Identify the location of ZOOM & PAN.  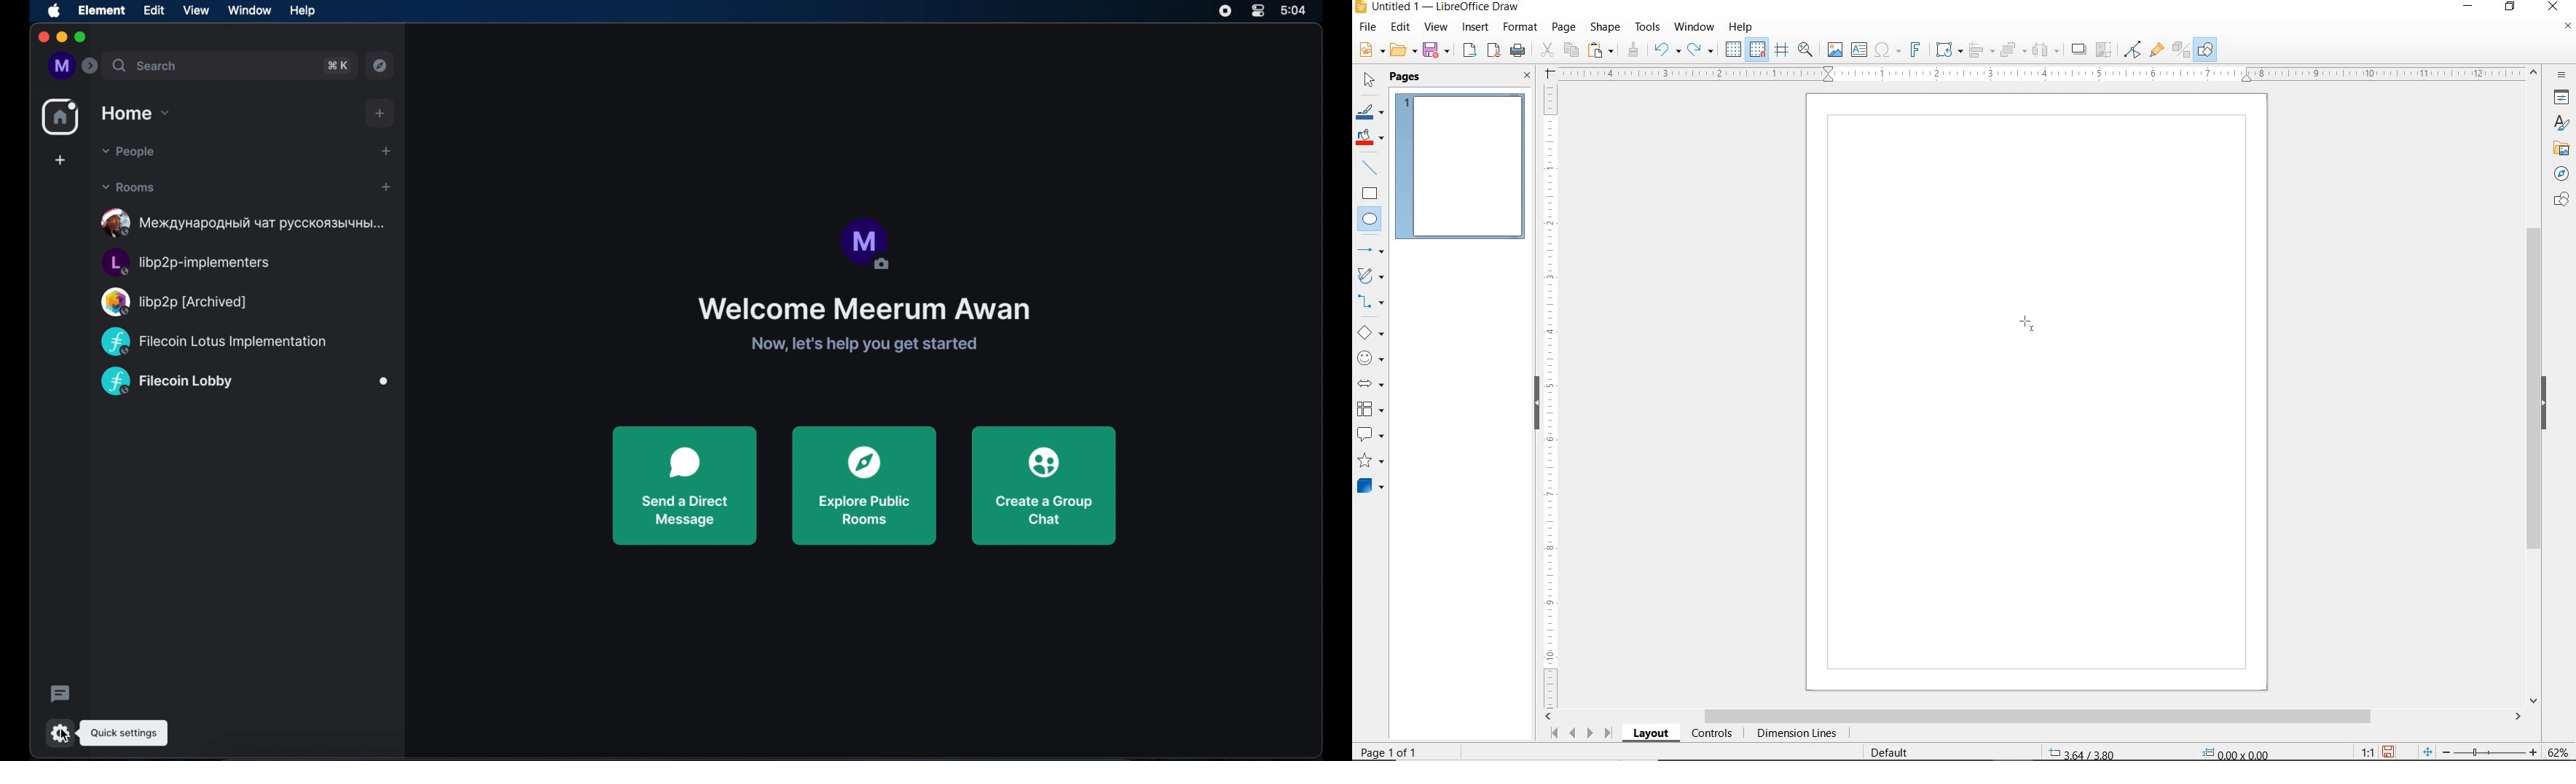
(1805, 49).